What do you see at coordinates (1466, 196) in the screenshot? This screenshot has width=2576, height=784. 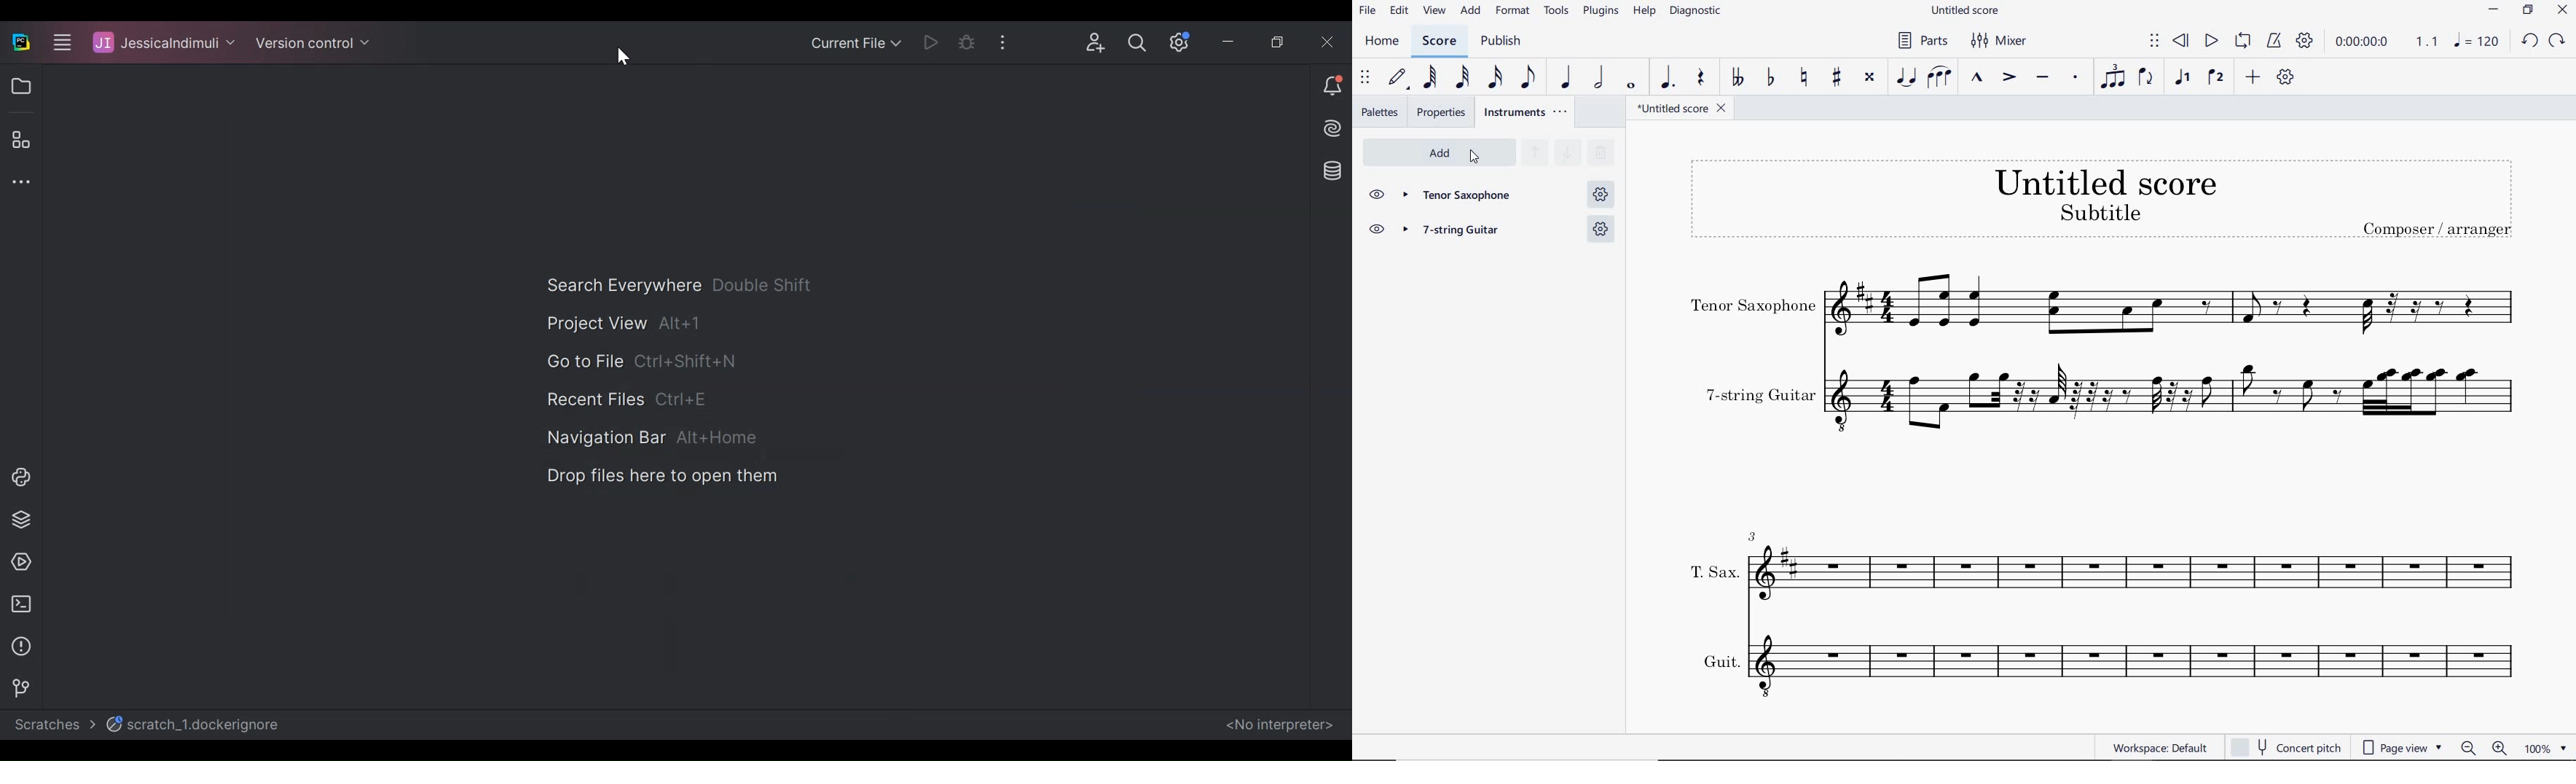 I see `Tenor saxophone` at bounding box center [1466, 196].